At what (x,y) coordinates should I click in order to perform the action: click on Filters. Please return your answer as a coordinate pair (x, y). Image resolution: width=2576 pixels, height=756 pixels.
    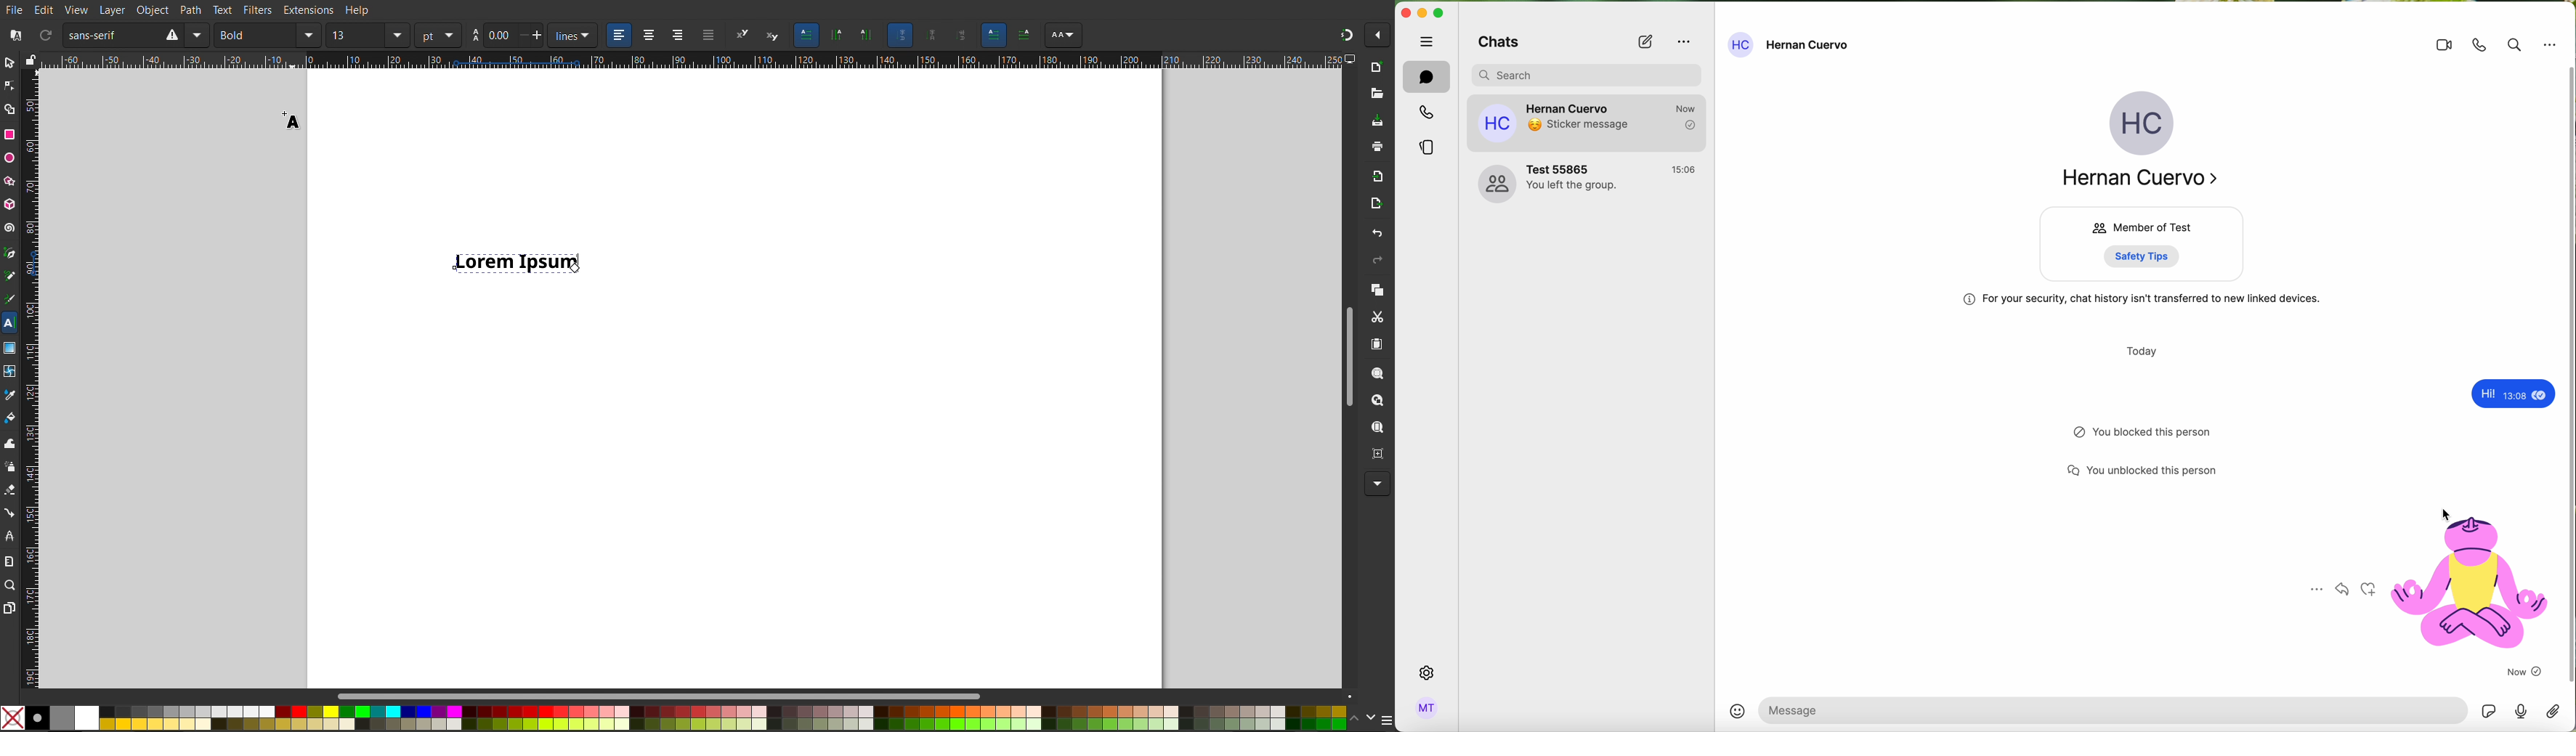
    Looking at the image, I should click on (259, 10).